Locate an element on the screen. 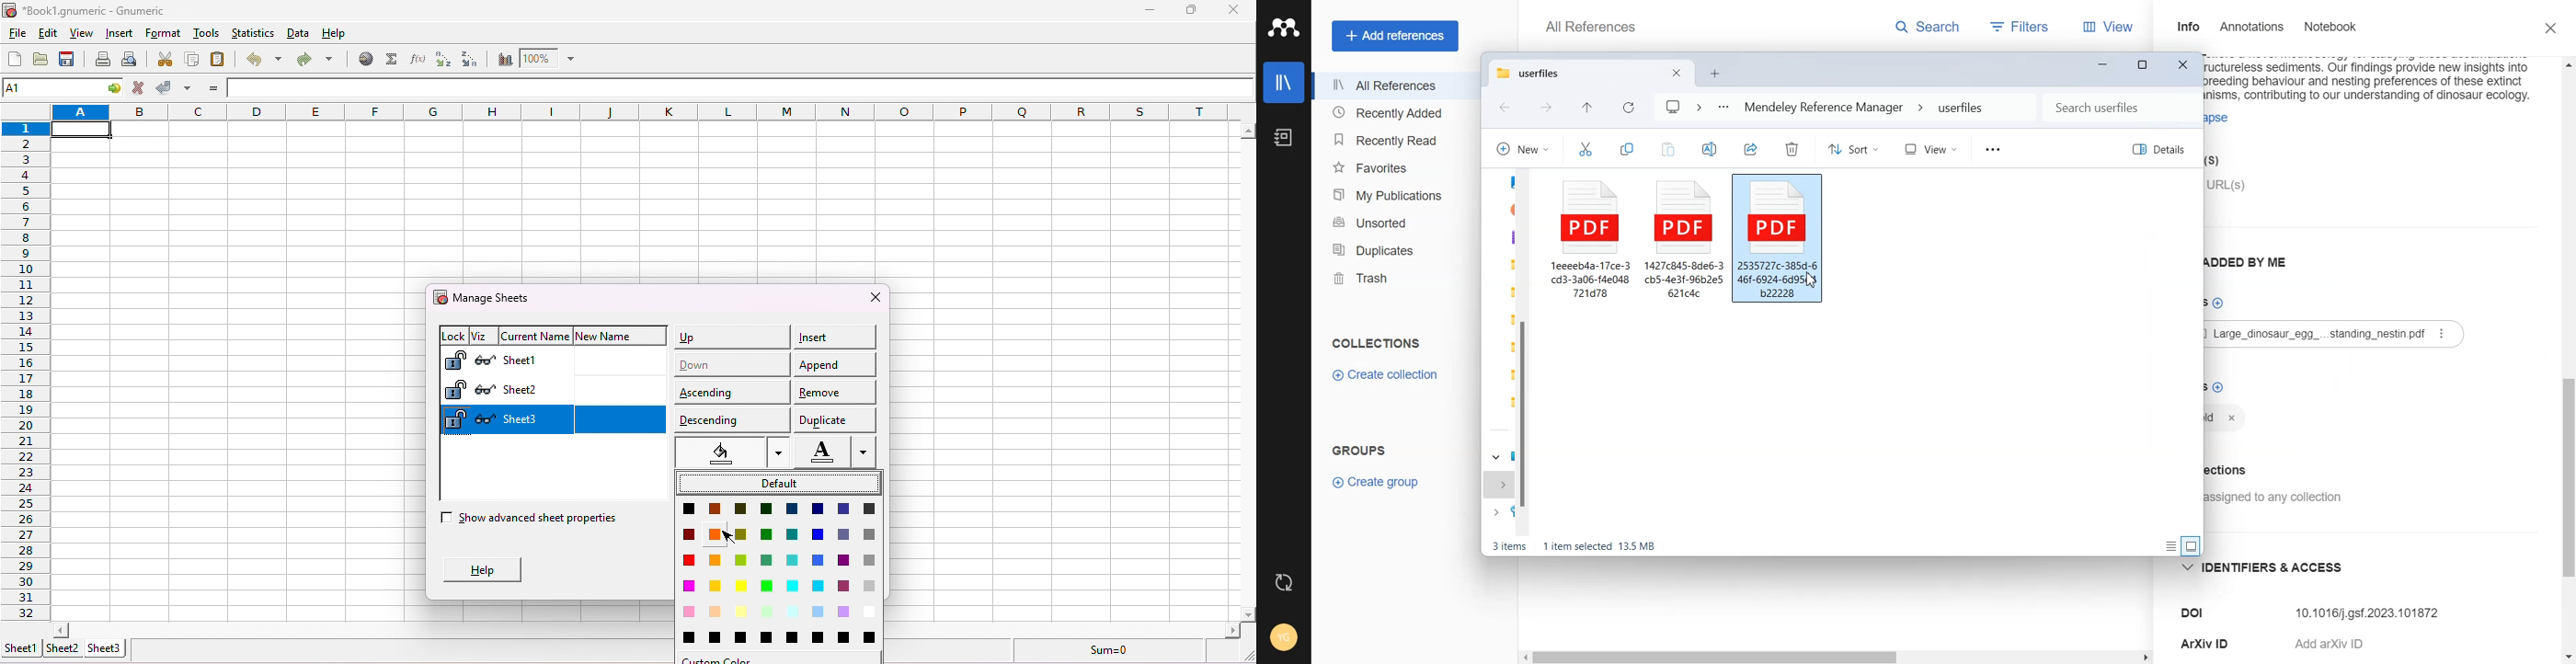 This screenshot has width=2576, height=672. identifiers and access is located at coordinates (2278, 568).